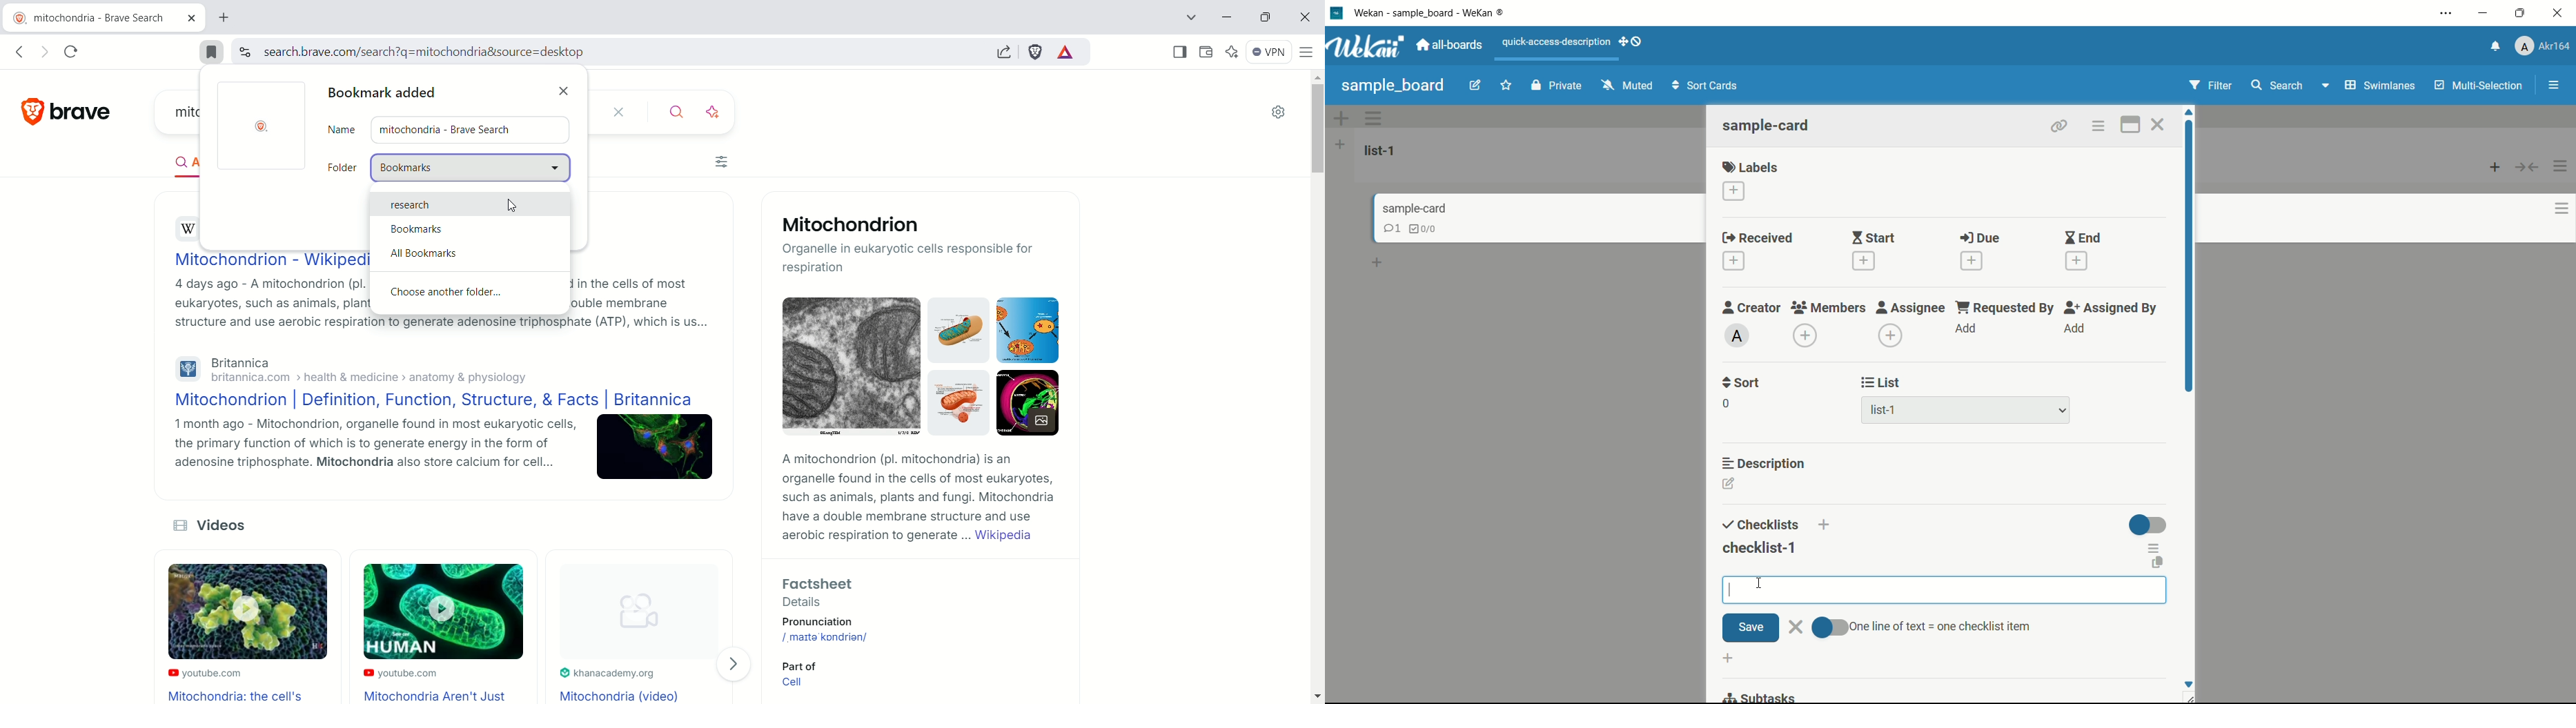 This screenshot has height=728, width=2576. What do you see at coordinates (1451, 45) in the screenshot?
I see `all boards` at bounding box center [1451, 45].